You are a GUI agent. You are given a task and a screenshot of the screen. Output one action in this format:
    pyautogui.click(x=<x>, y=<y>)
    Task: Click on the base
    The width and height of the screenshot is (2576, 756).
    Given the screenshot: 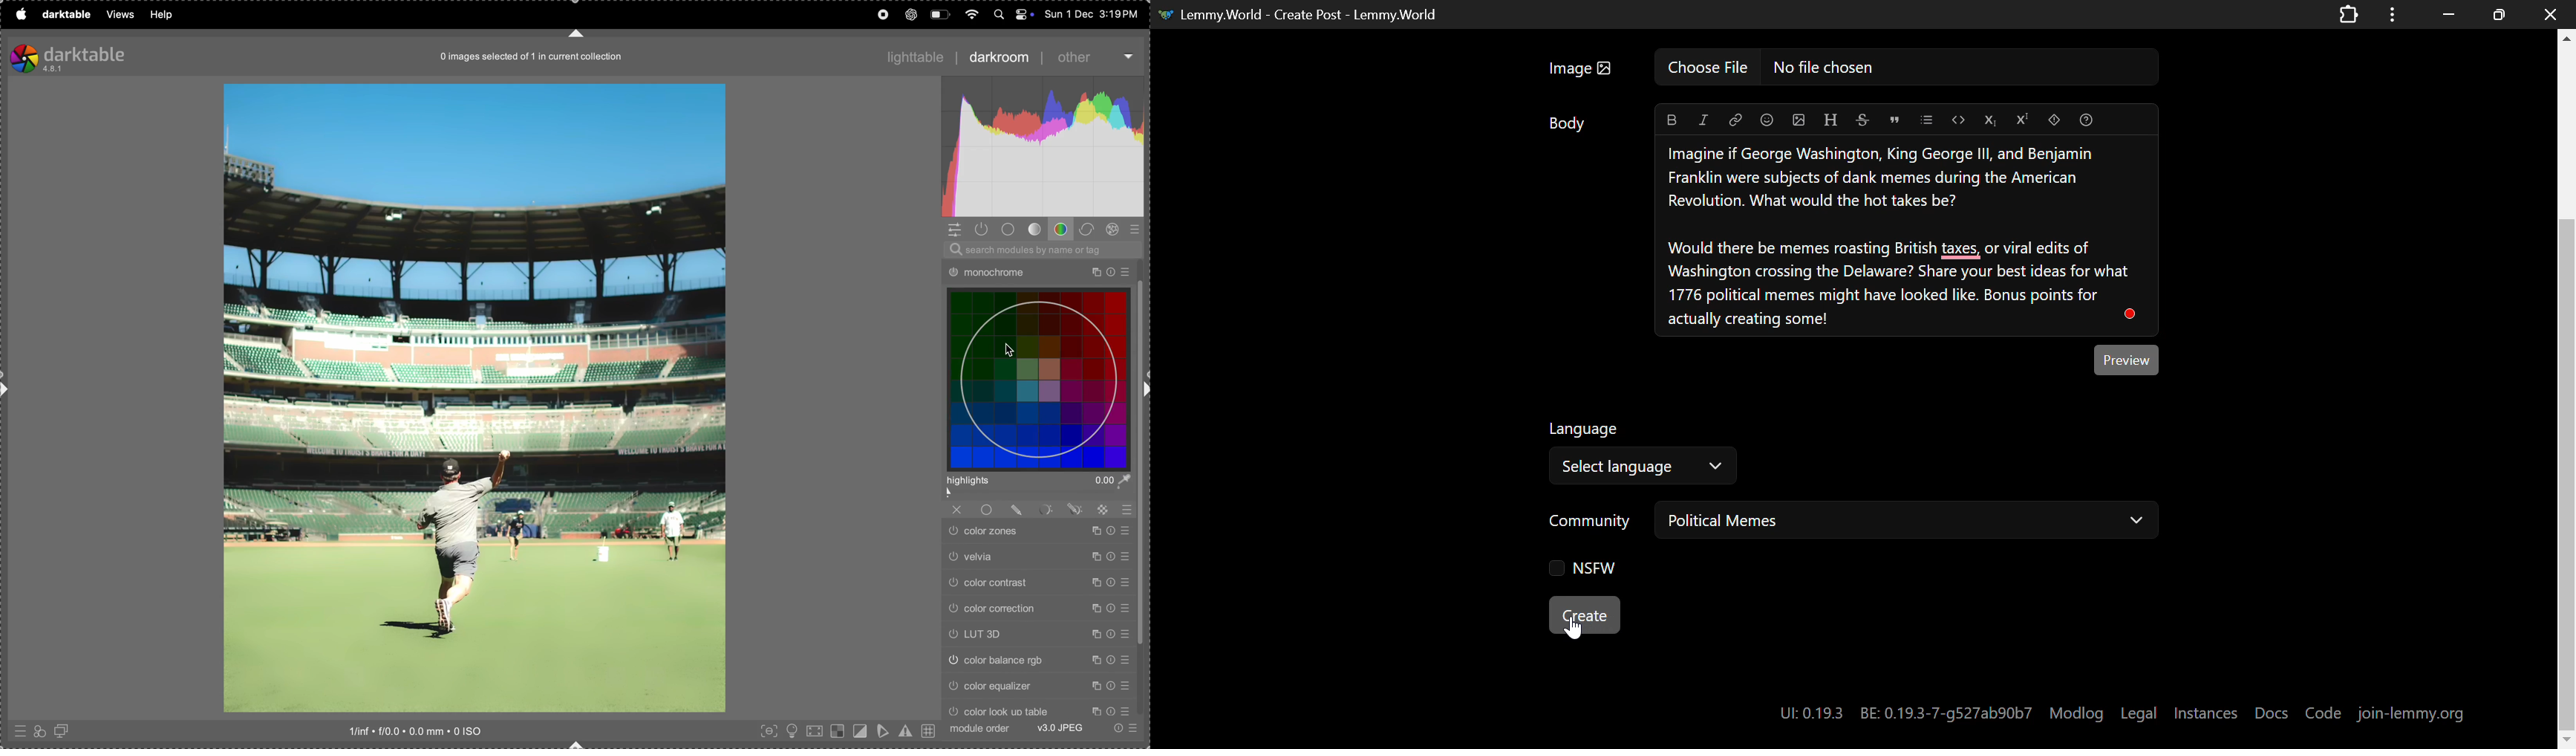 What is the action you would take?
    pyautogui.click(x=1011, y=230)
    